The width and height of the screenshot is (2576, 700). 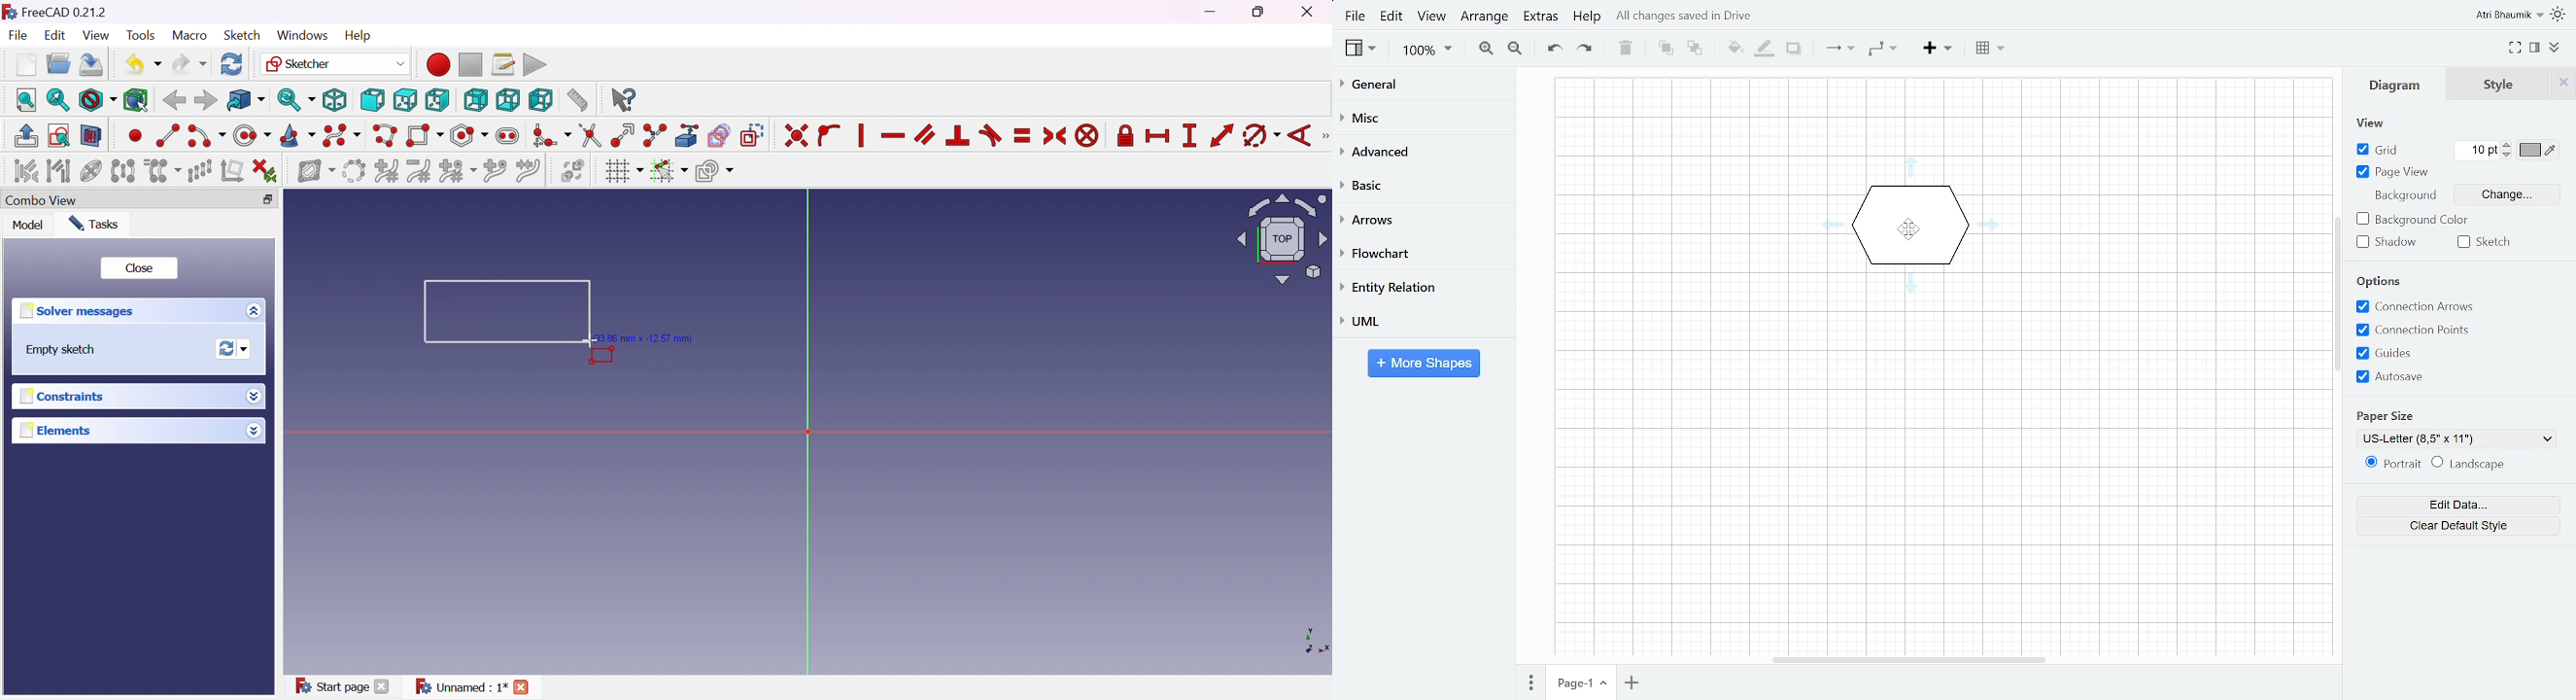 I want to click on Close, so click(x=527, y=685).